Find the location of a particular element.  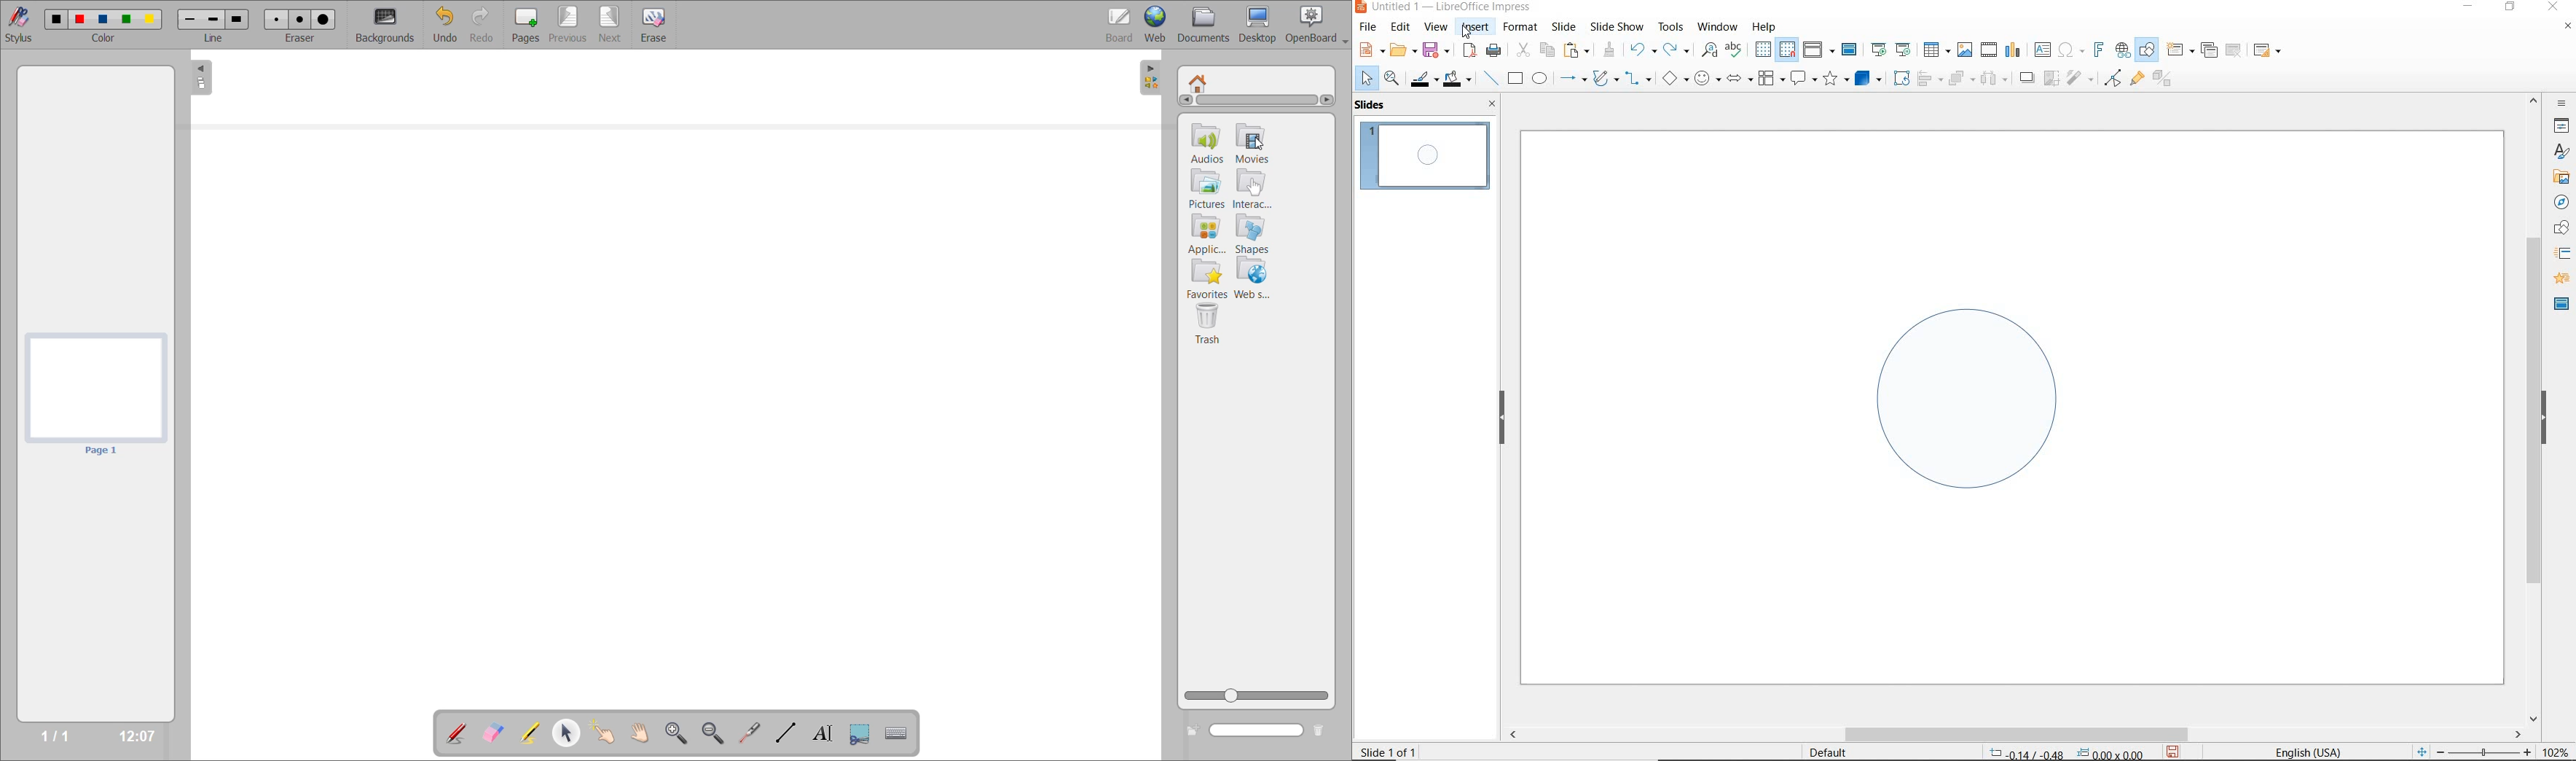

lines & arrows is located at coordinates (1572, 80).